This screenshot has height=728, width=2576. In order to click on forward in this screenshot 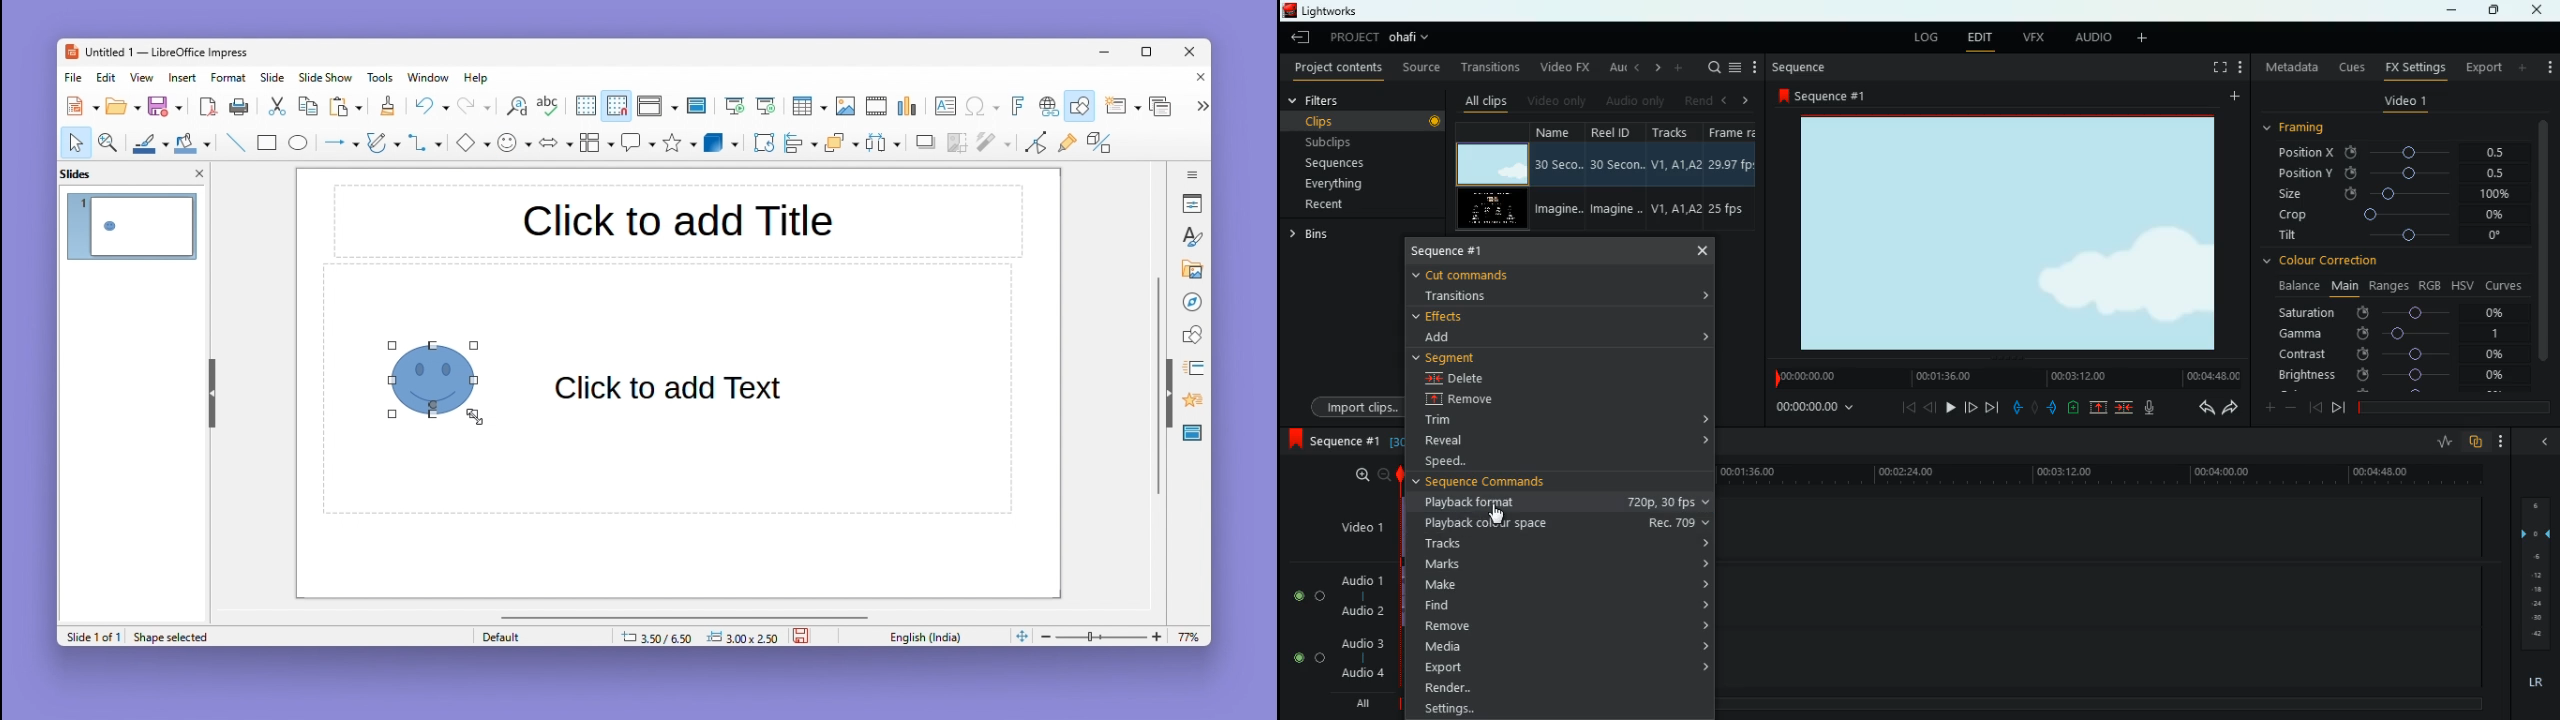, I will do `click(1992, 408)`.